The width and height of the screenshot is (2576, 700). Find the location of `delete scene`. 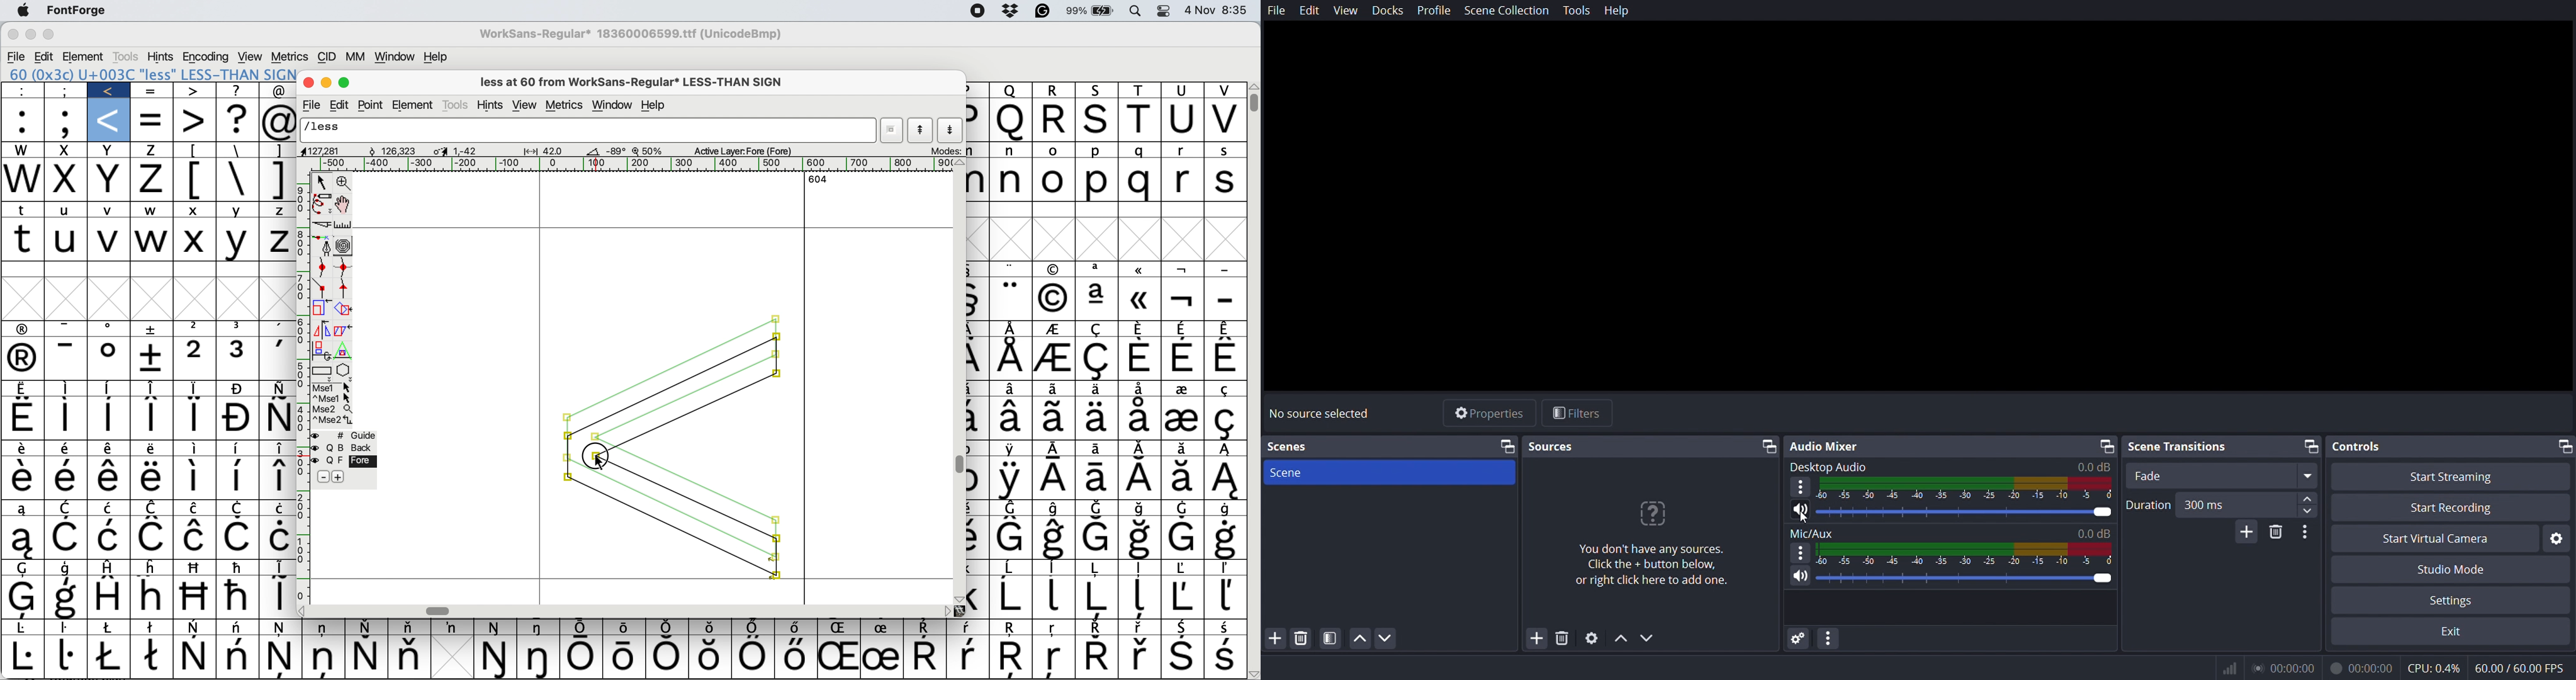

delete scene is located at coordinates (1302, 639).